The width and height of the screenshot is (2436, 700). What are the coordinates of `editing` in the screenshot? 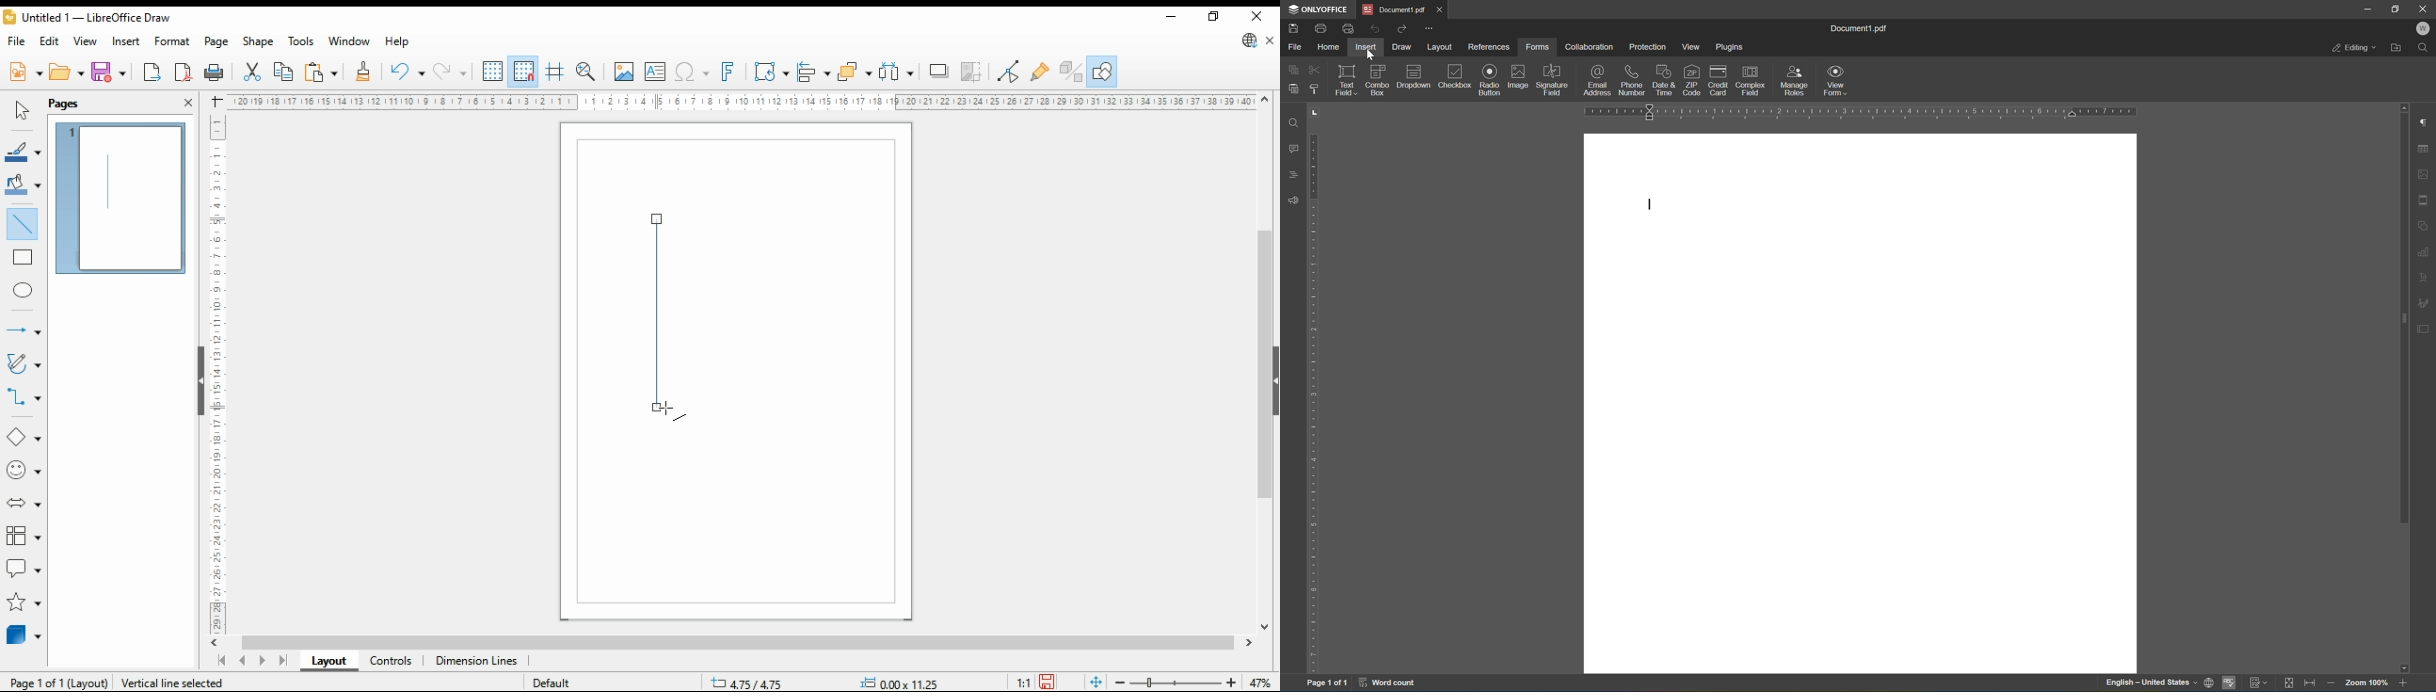 It's located at (2354, 47).